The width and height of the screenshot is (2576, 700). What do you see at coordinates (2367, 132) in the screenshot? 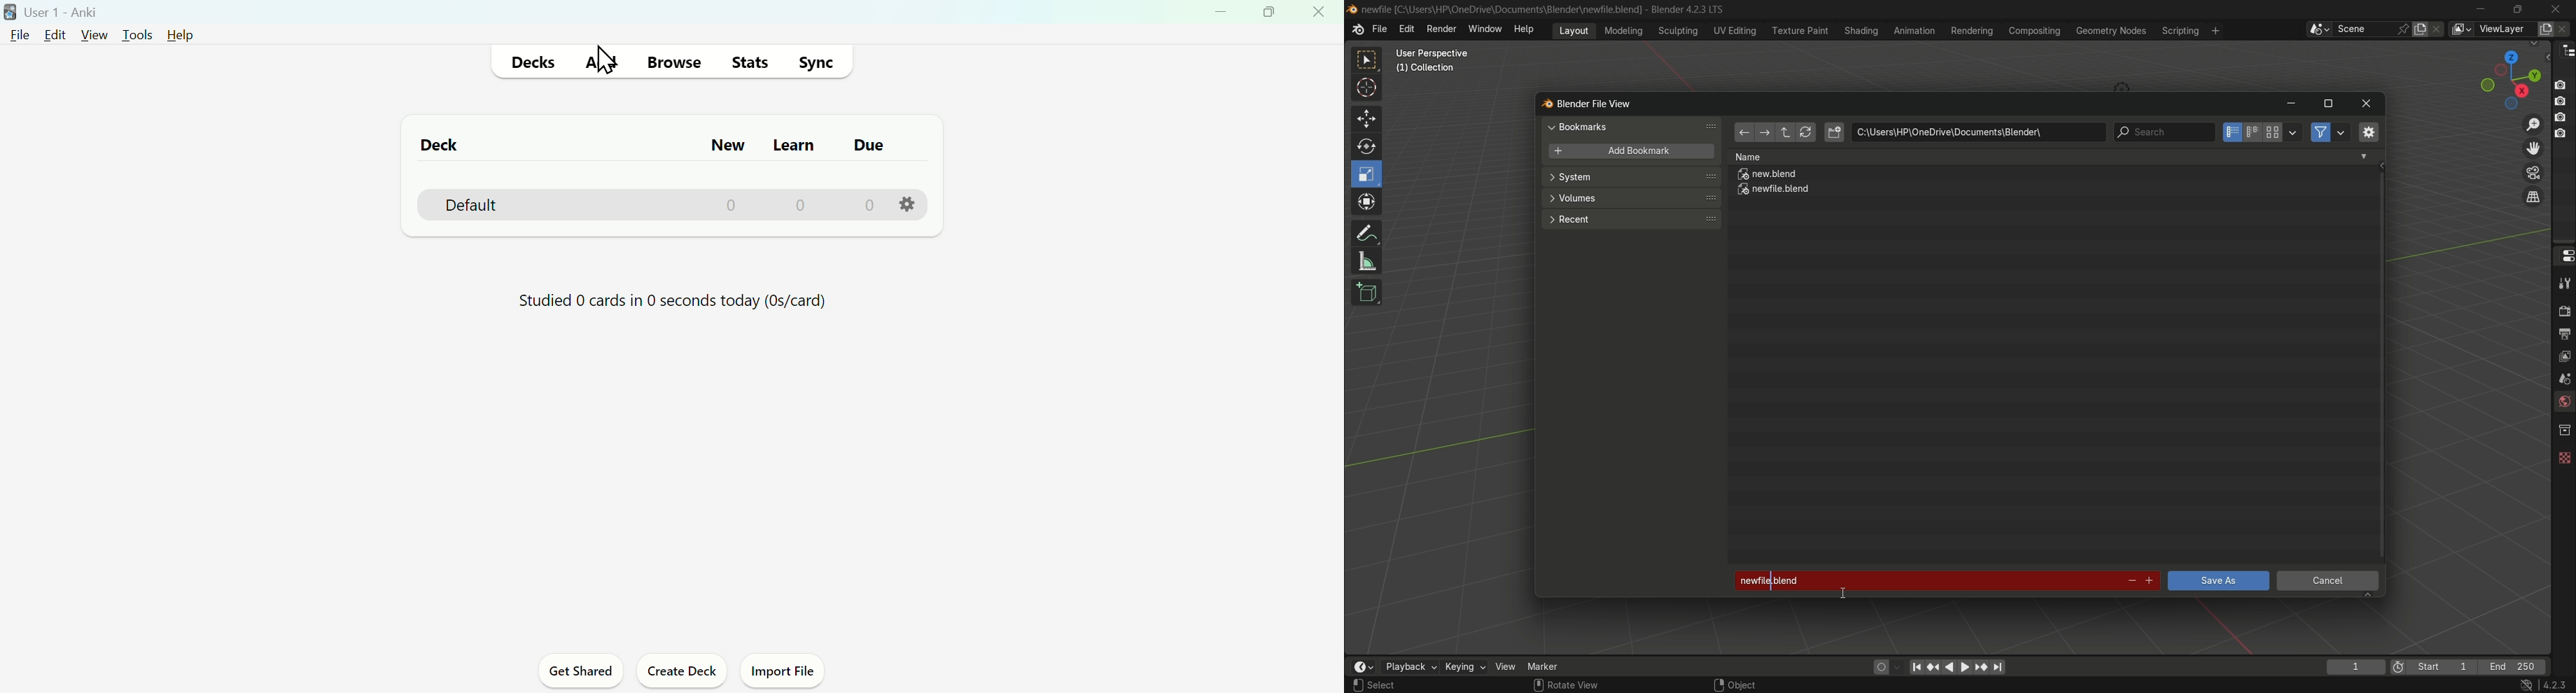
I see `toggle region` at bounding box center [2367, 132].